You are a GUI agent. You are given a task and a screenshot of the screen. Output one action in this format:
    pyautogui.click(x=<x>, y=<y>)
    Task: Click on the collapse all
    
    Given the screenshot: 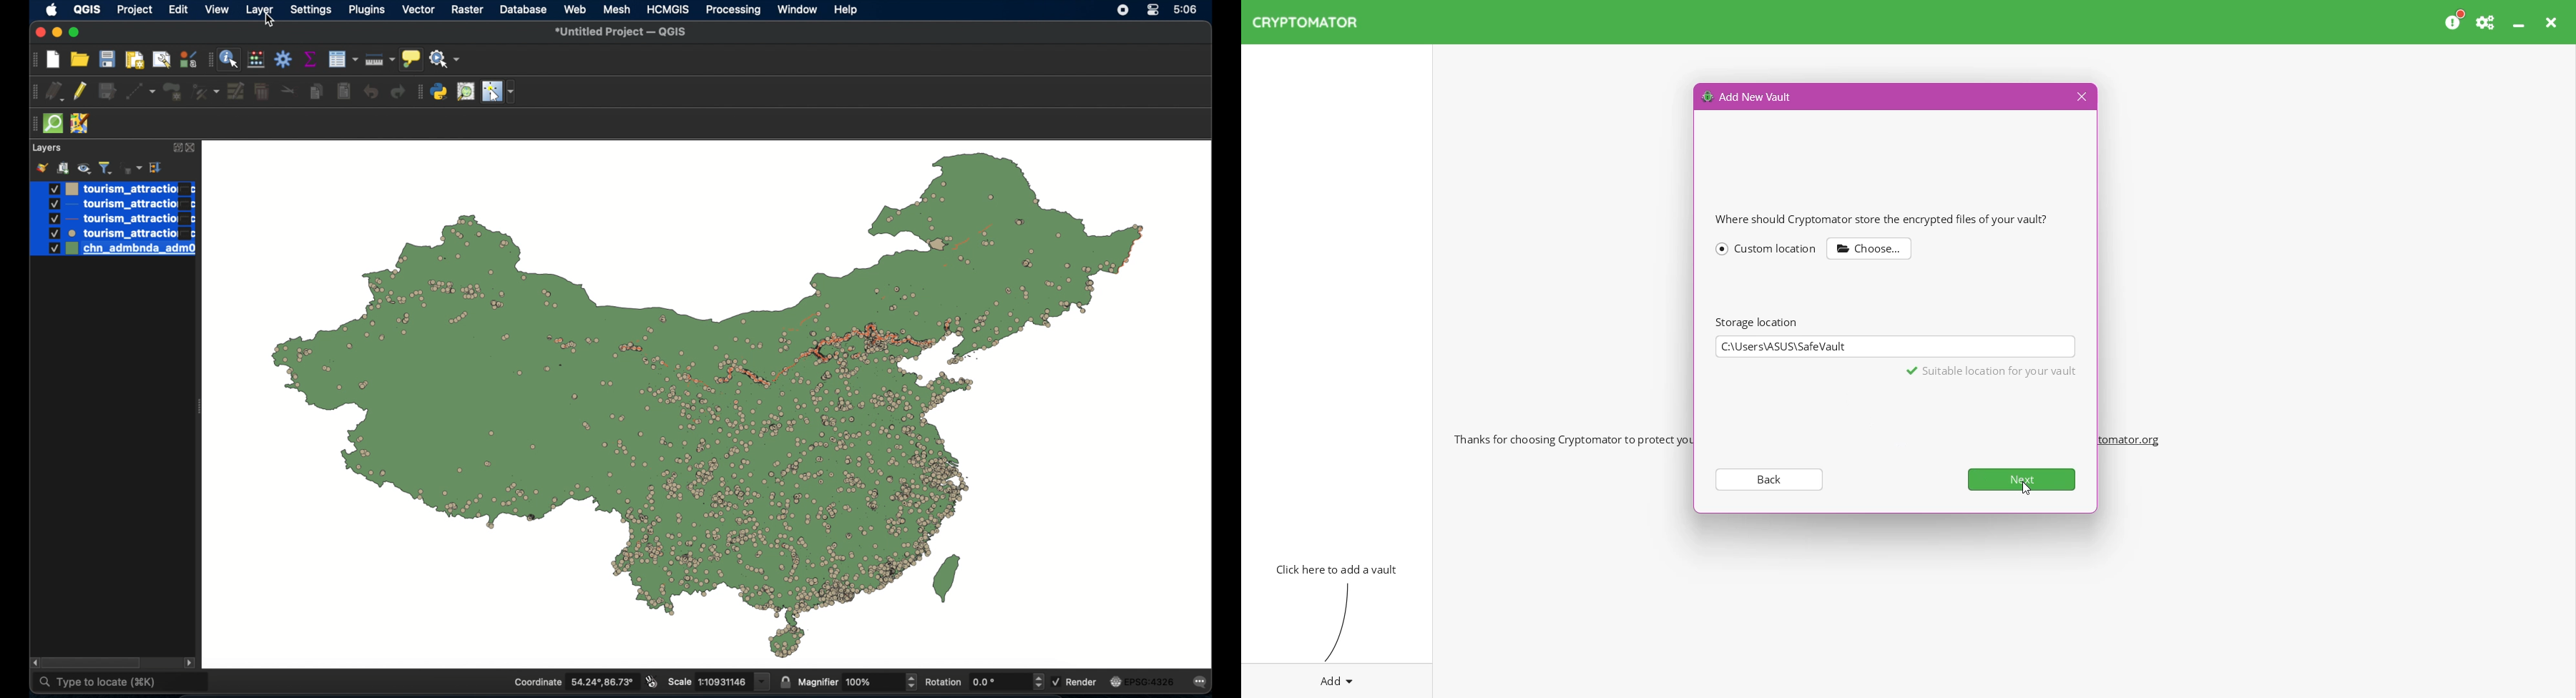 What is the action you would take?
    pyautogui.click(x=155, y=167)
    